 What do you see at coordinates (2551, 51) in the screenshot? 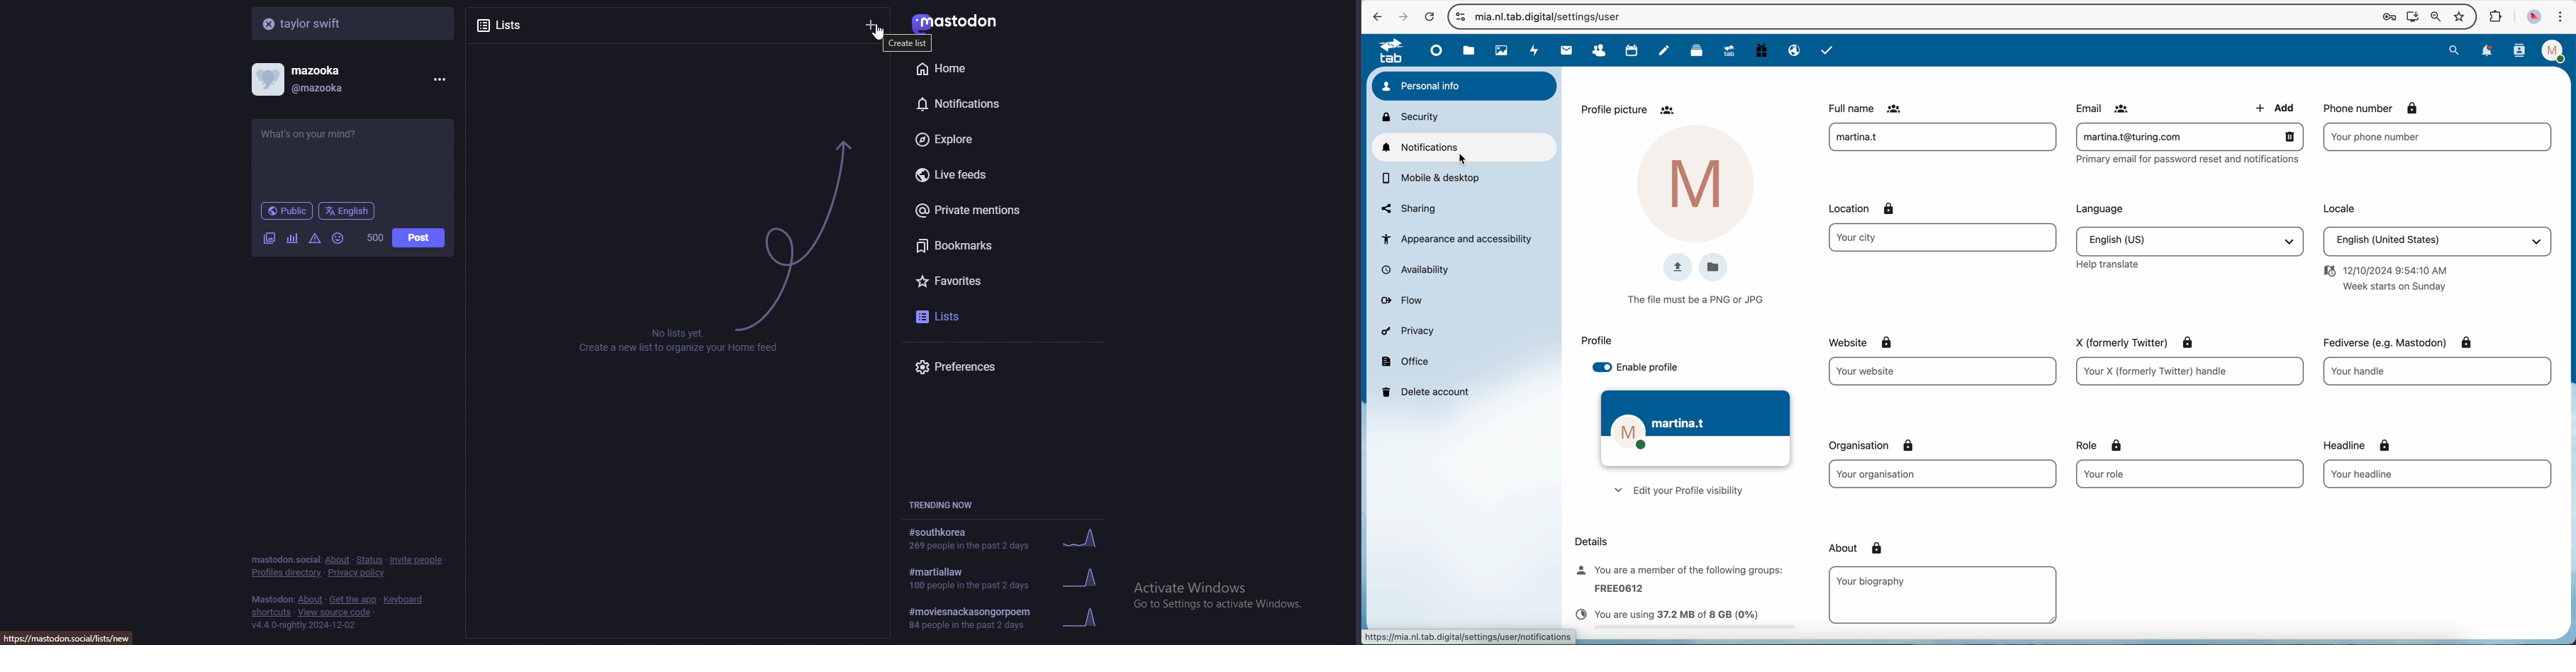
I see `profile` at bounding box center [2551, 51].